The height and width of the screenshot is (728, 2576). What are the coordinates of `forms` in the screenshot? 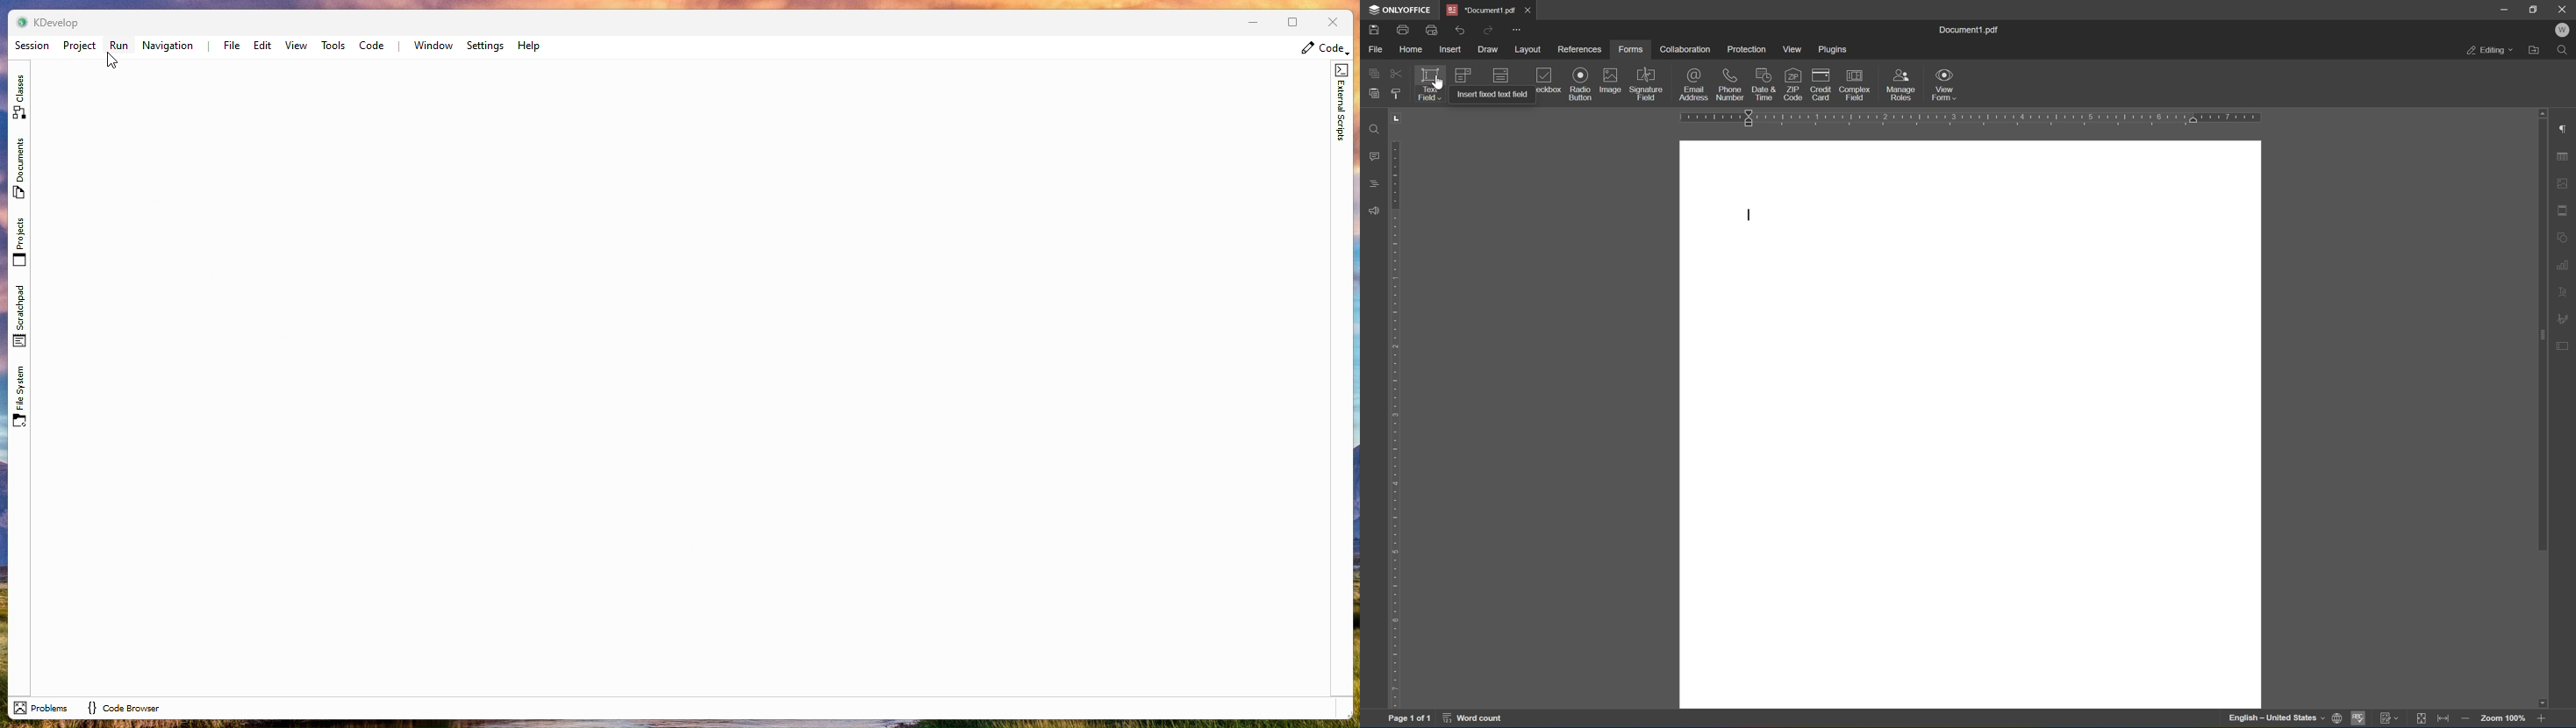 It's located at (1629, 50).